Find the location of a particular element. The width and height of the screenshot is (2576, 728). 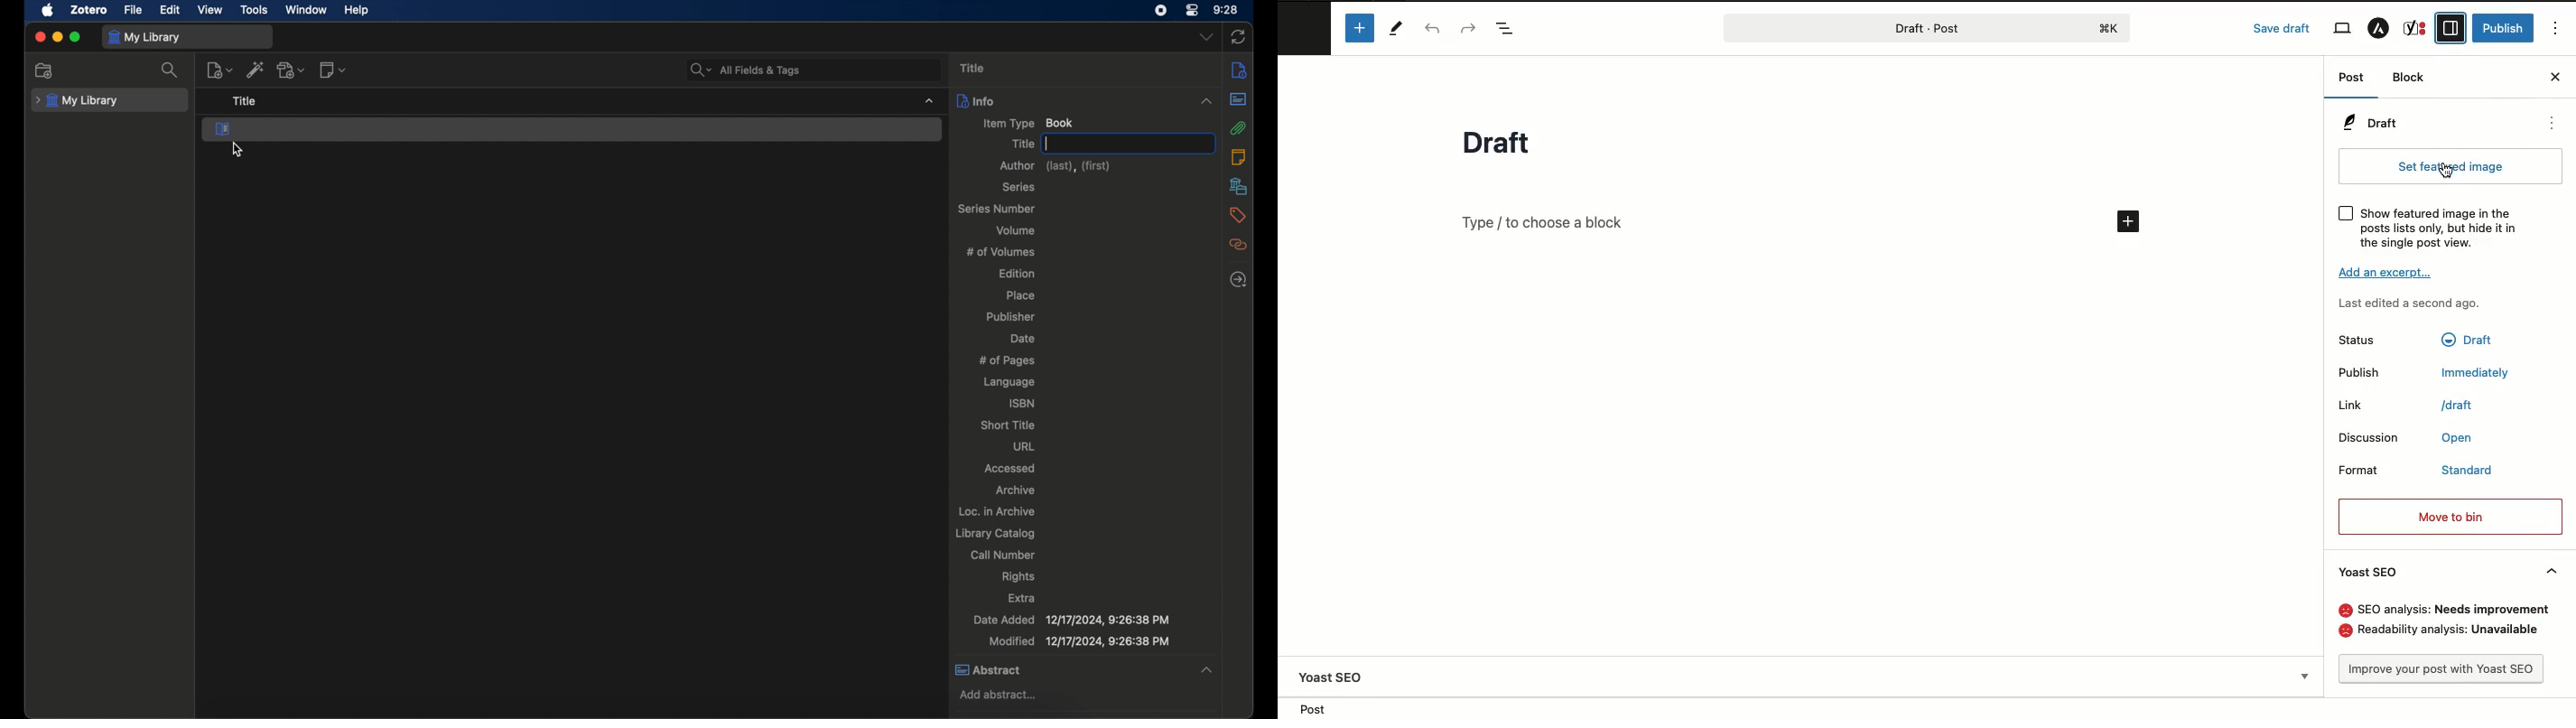

abstract is located at coordinates (1083, 670).